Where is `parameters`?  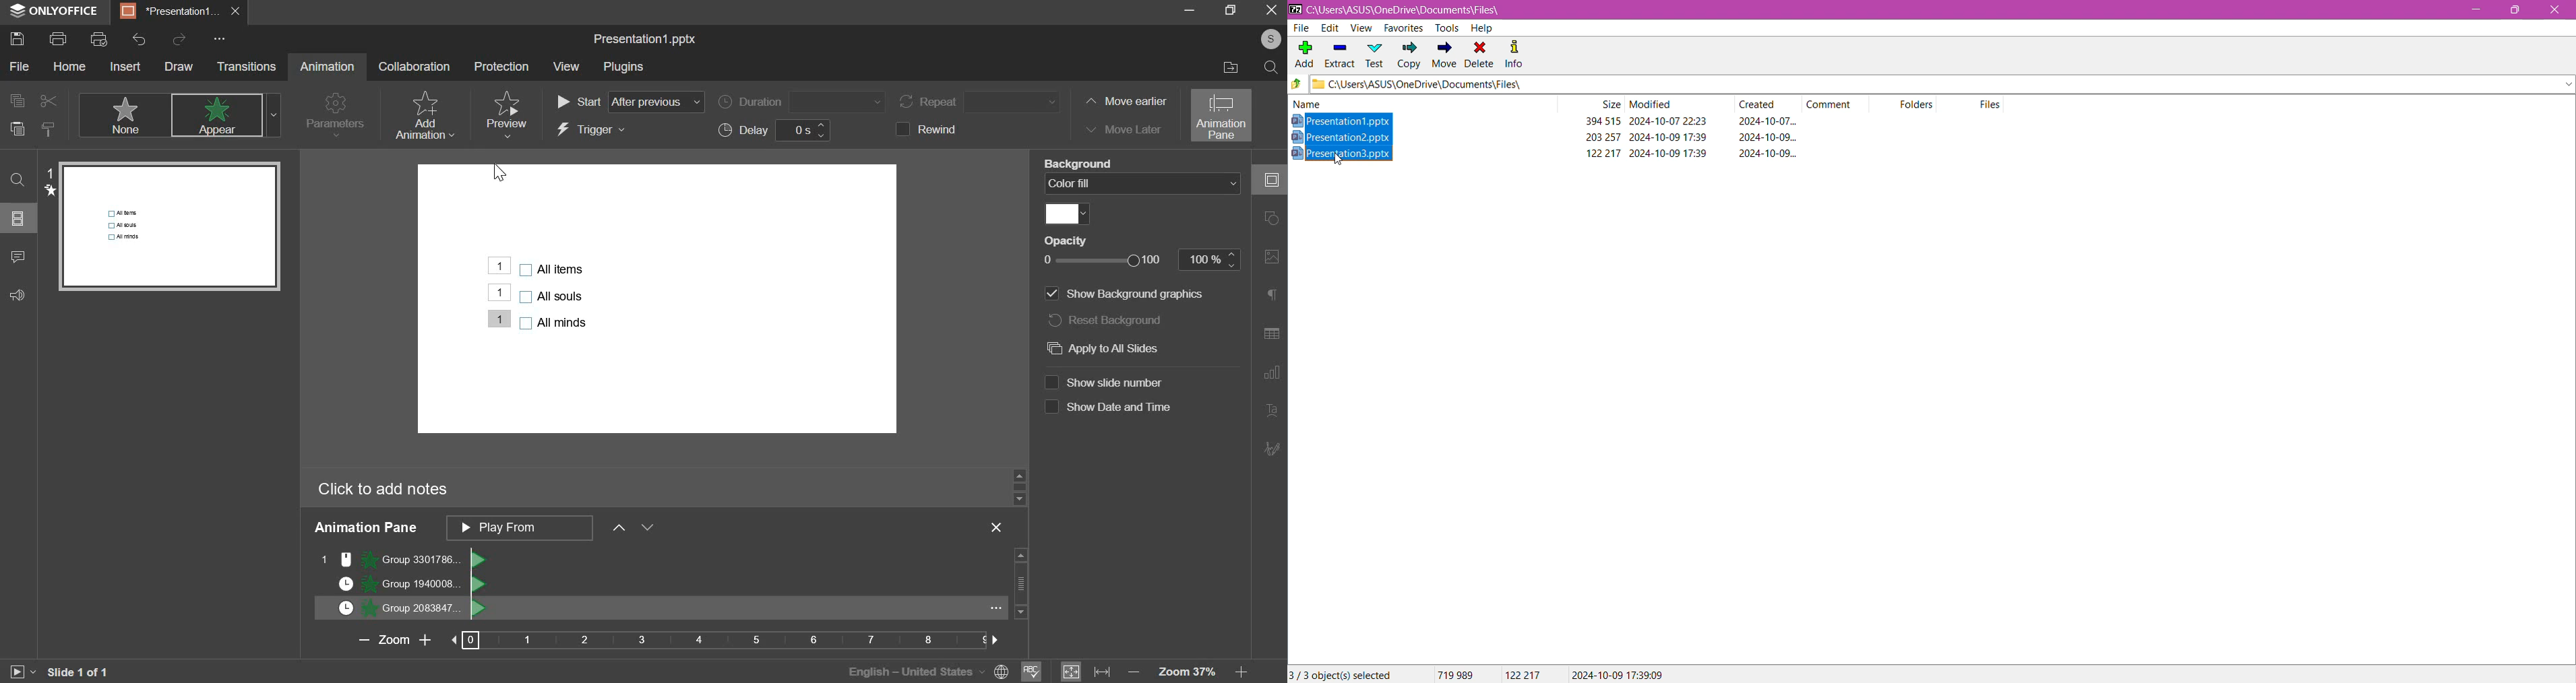
parameters is located at coordinates (336, 117).